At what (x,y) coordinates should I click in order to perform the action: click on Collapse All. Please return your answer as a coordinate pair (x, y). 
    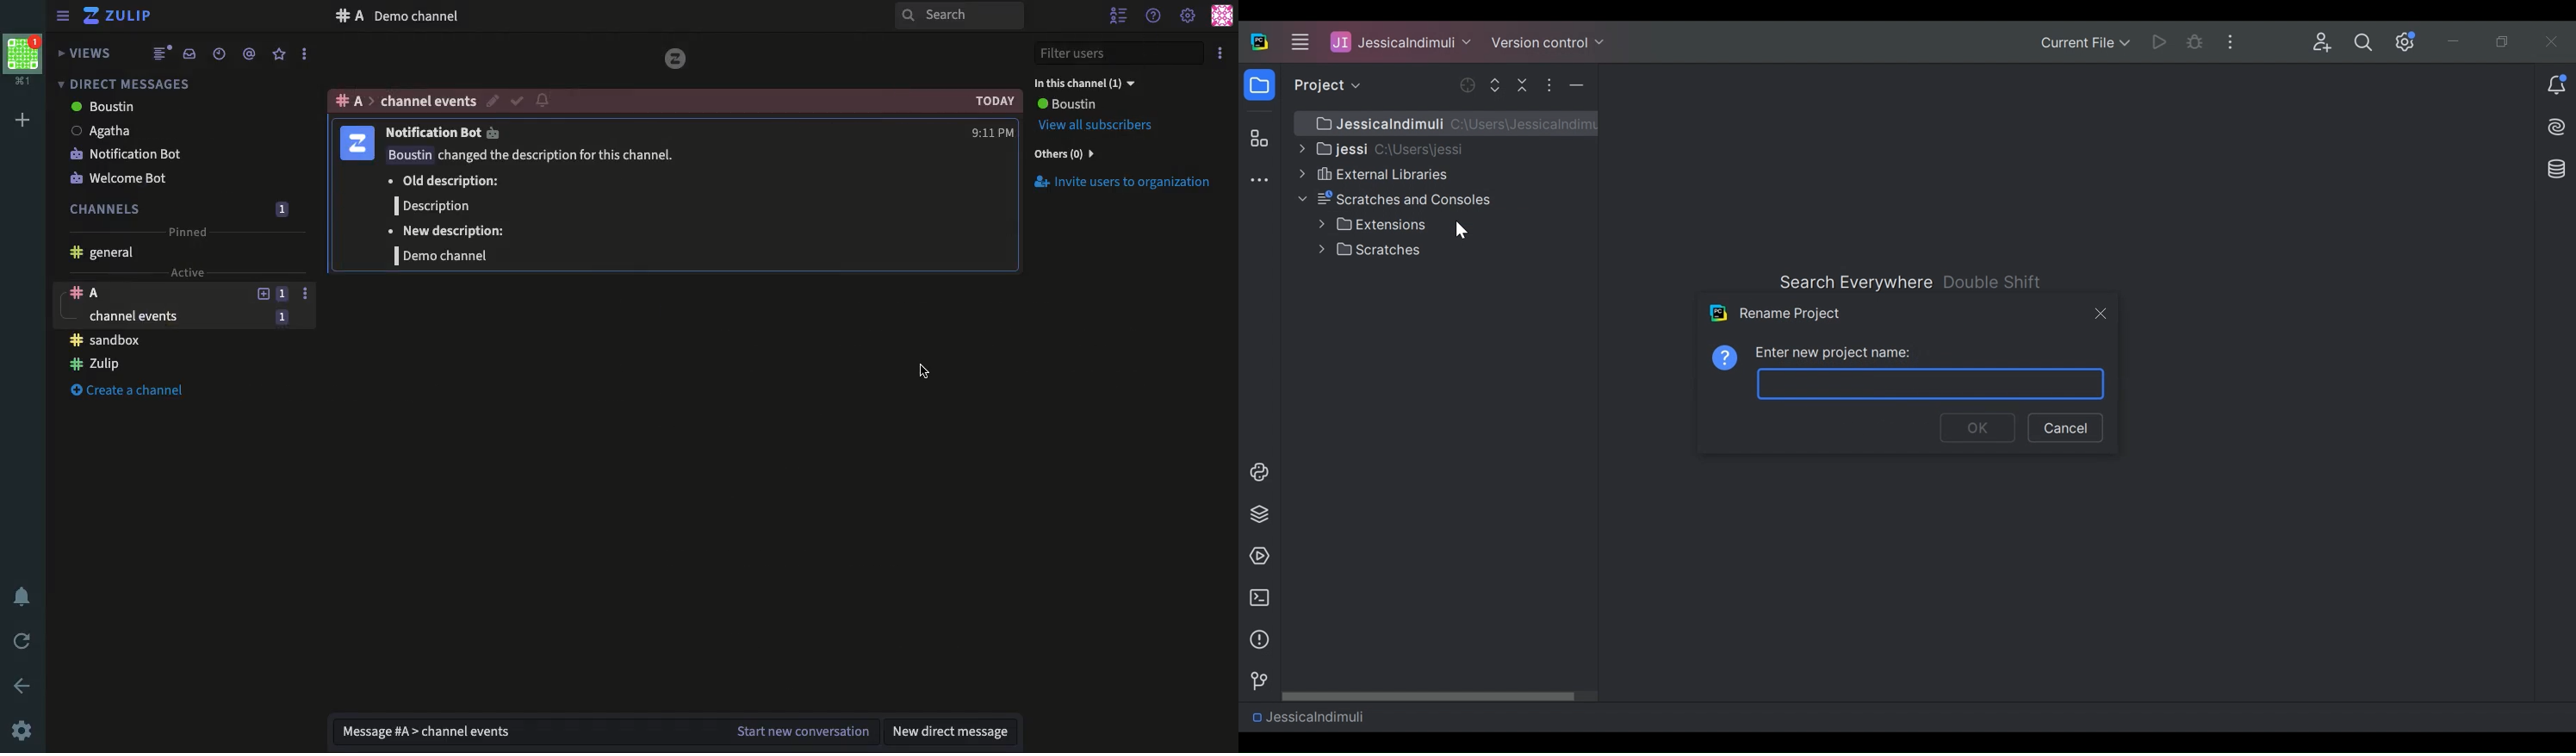
    Looking at the image, I should click on (1524, 84).